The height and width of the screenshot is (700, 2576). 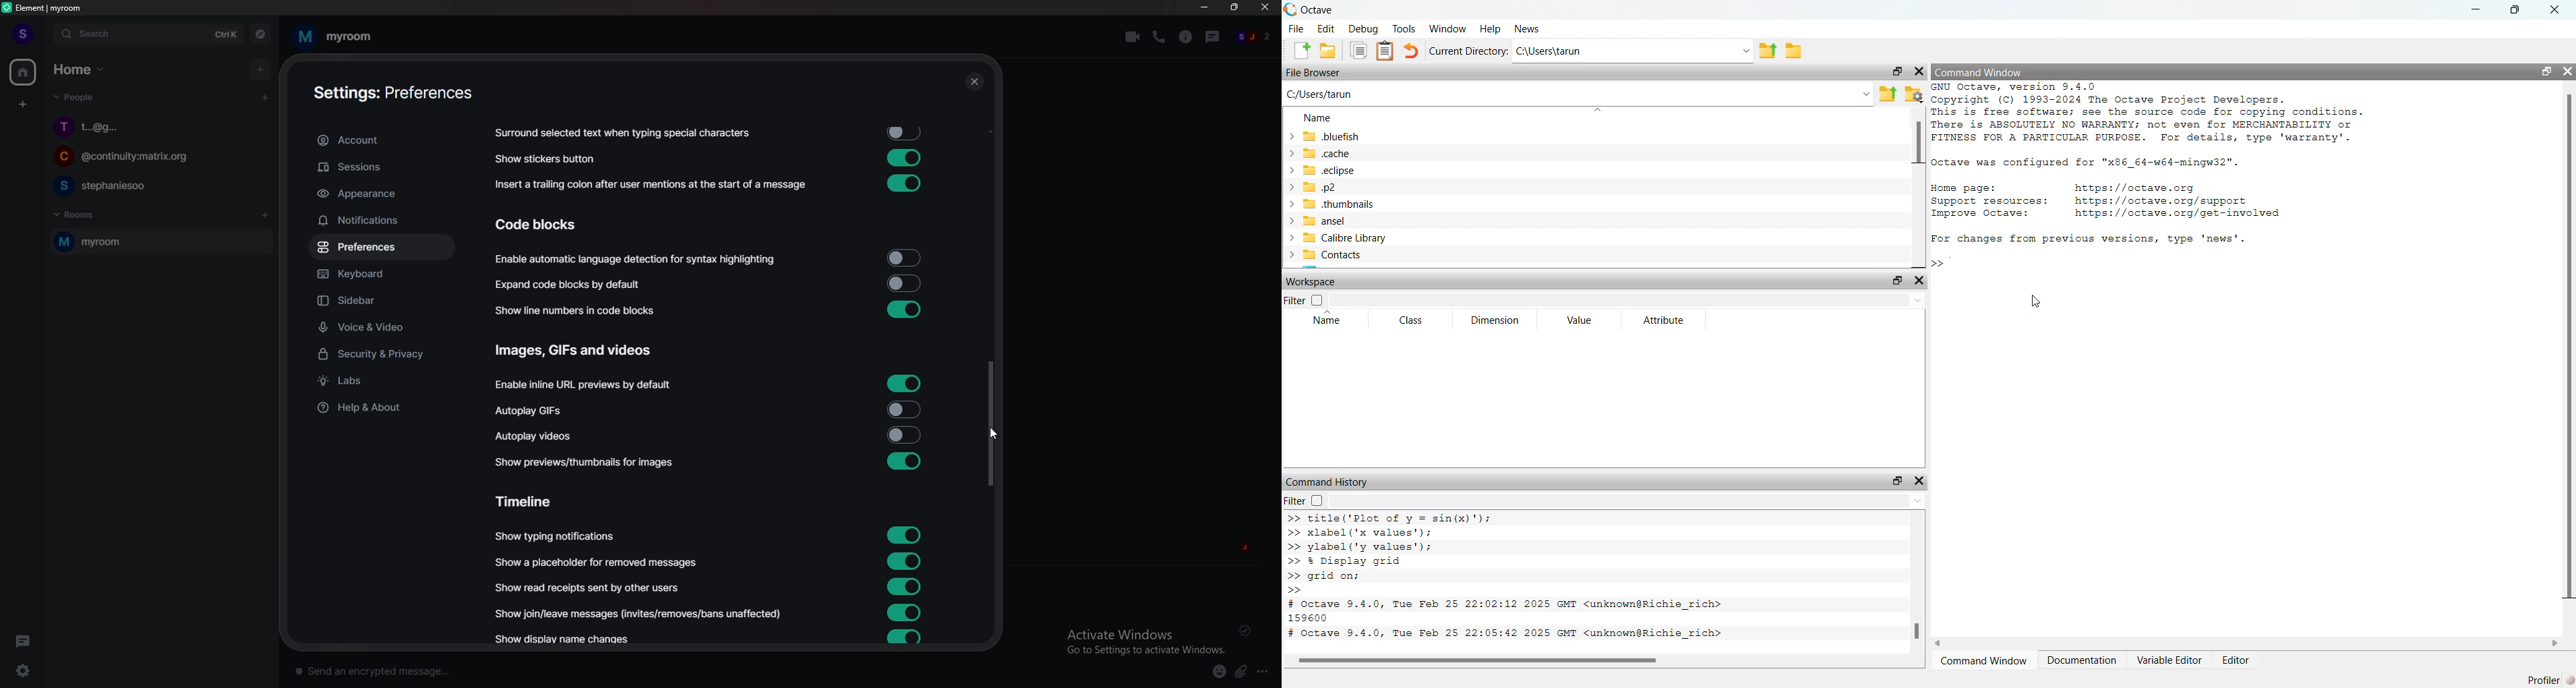 I want to click on people, so click(x=1254, y=37).